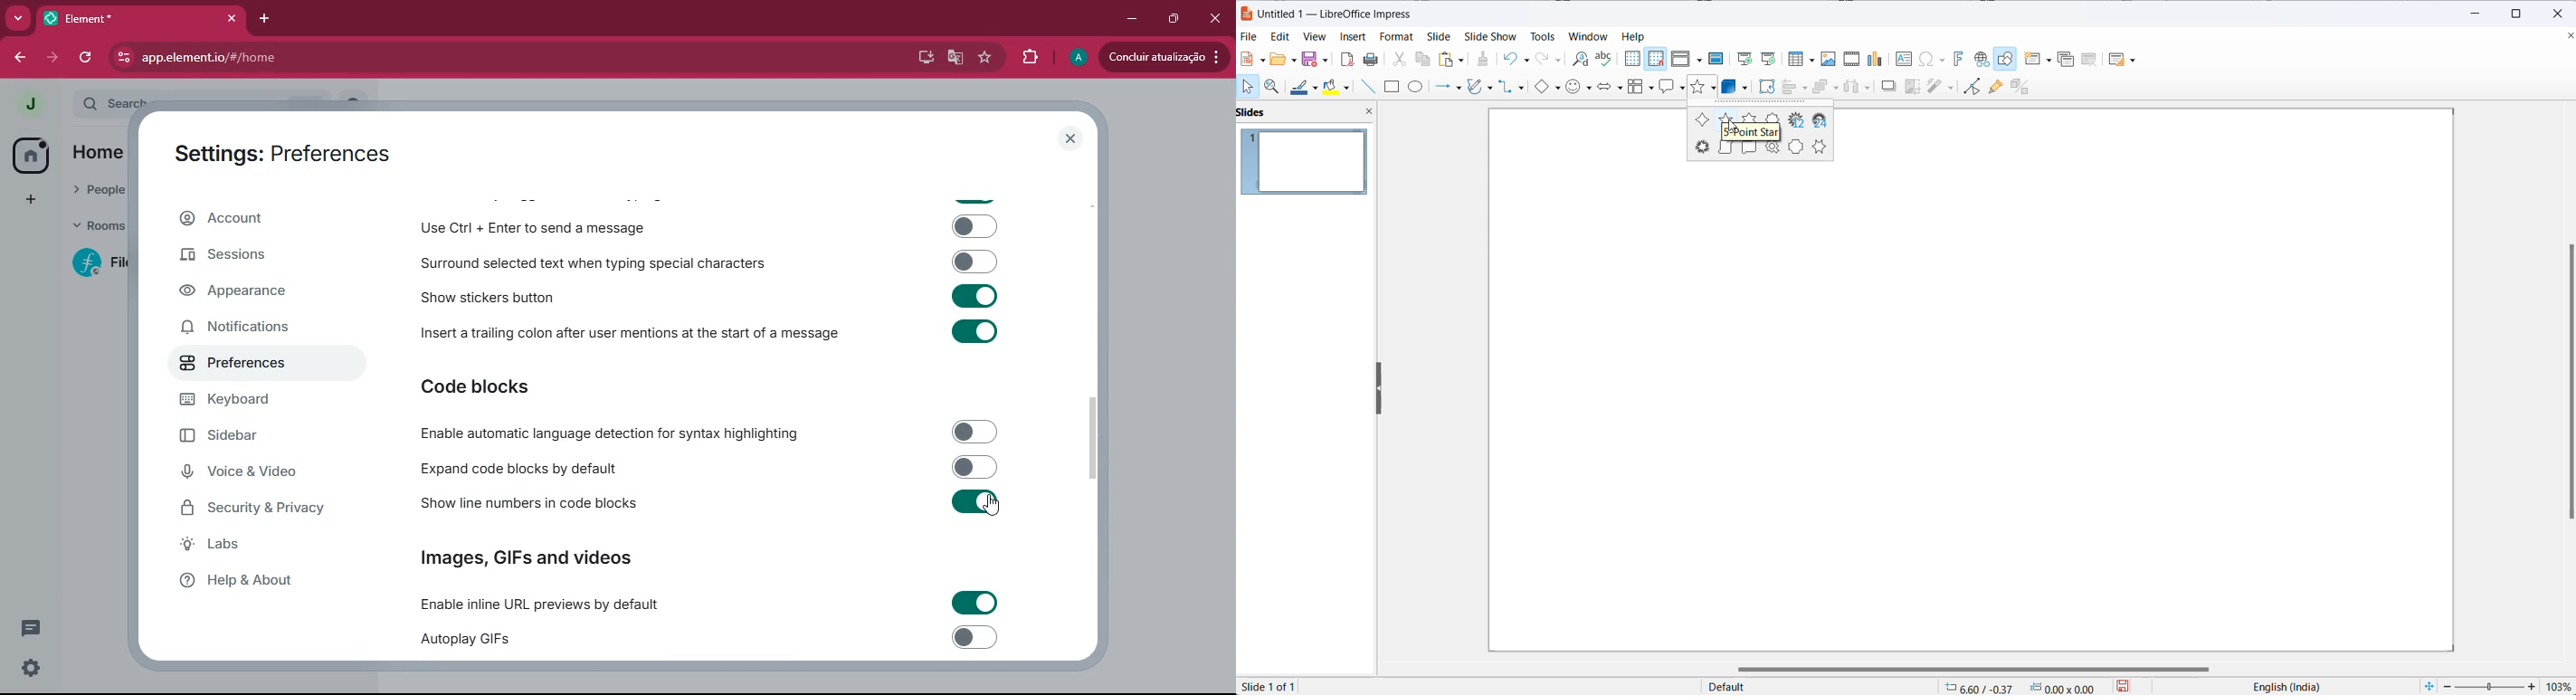  I want to click on 3d objects, so click(1736, 87).